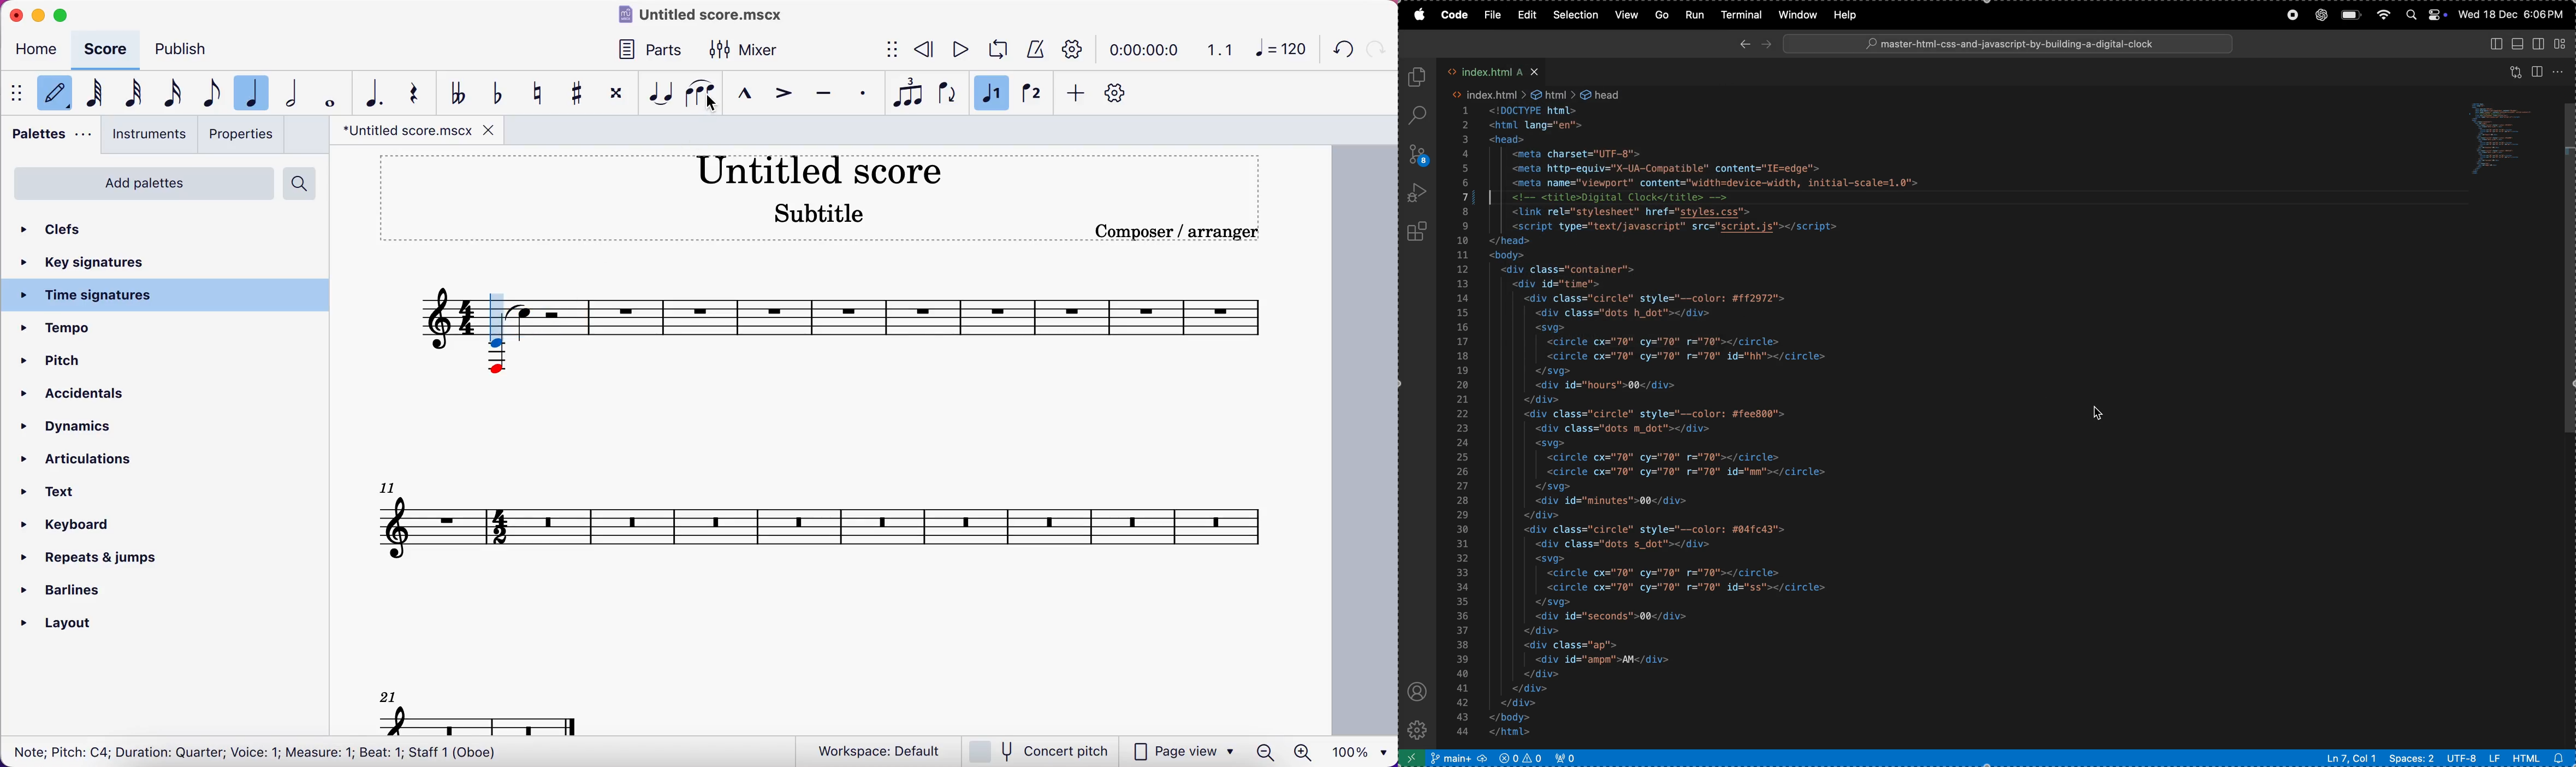 This screenshot has height=784, width=2576. I want to click on Line Number, so click(1463, 424).